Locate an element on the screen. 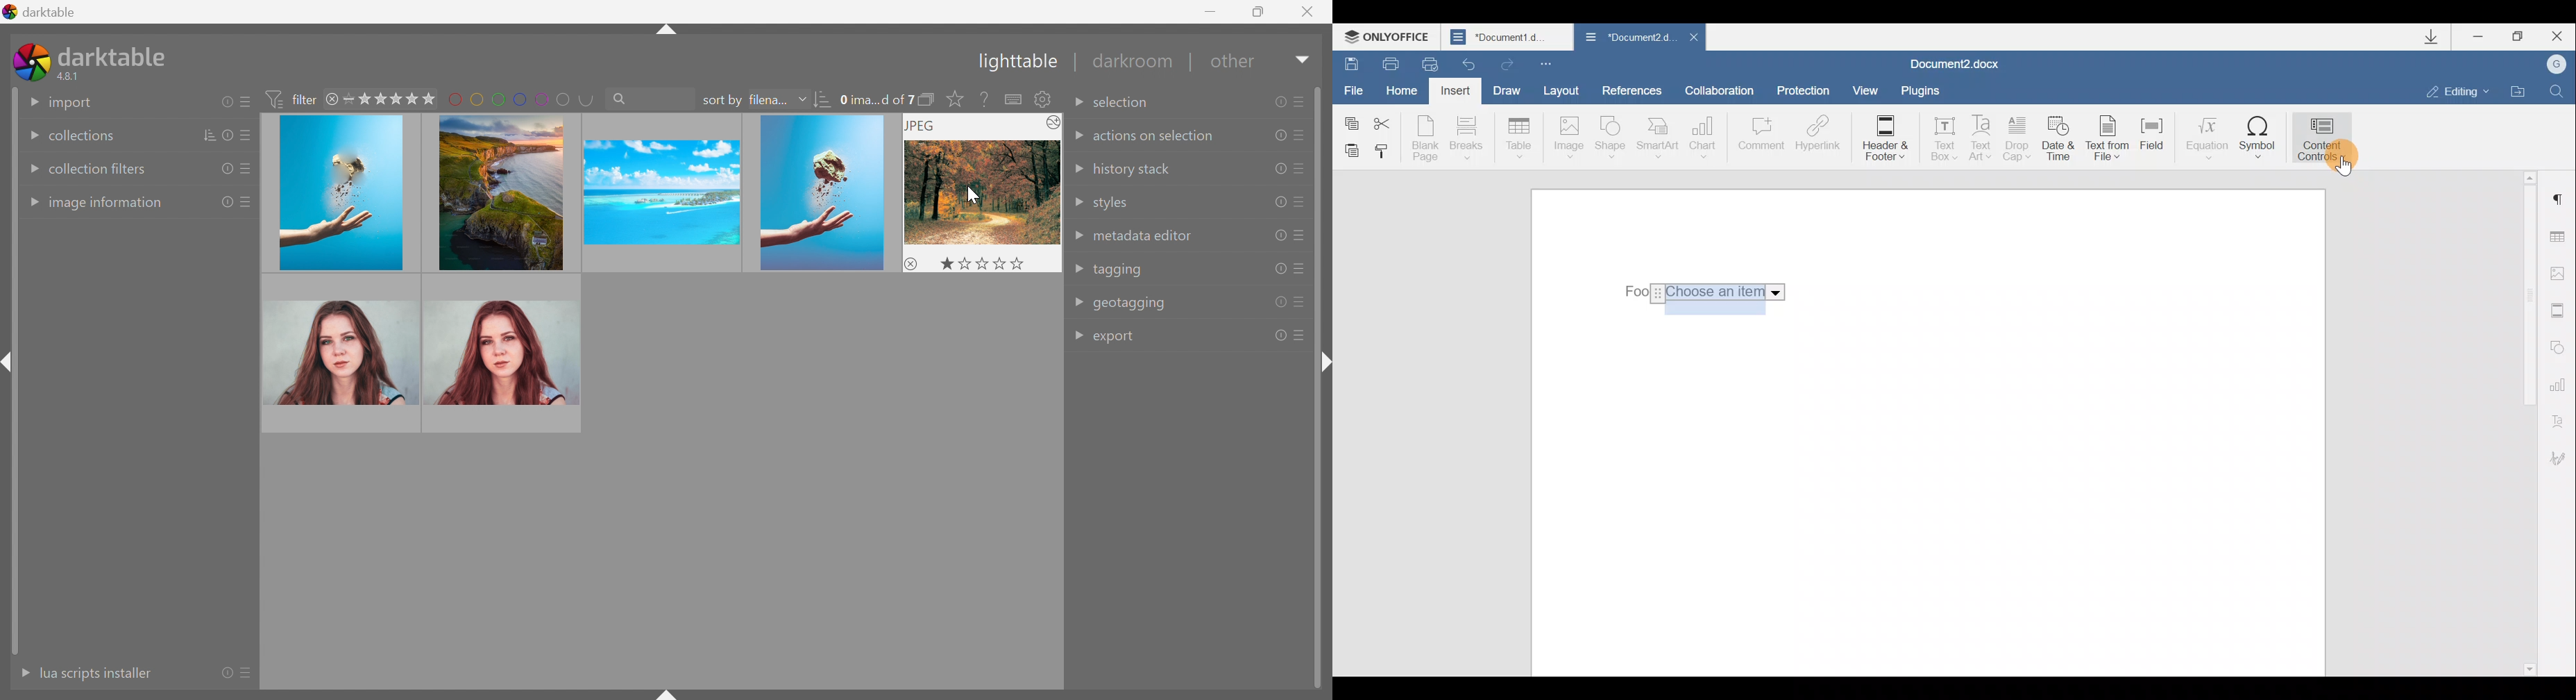 The image size is (2576, 700). Close is located at coordinates (1693, 41).